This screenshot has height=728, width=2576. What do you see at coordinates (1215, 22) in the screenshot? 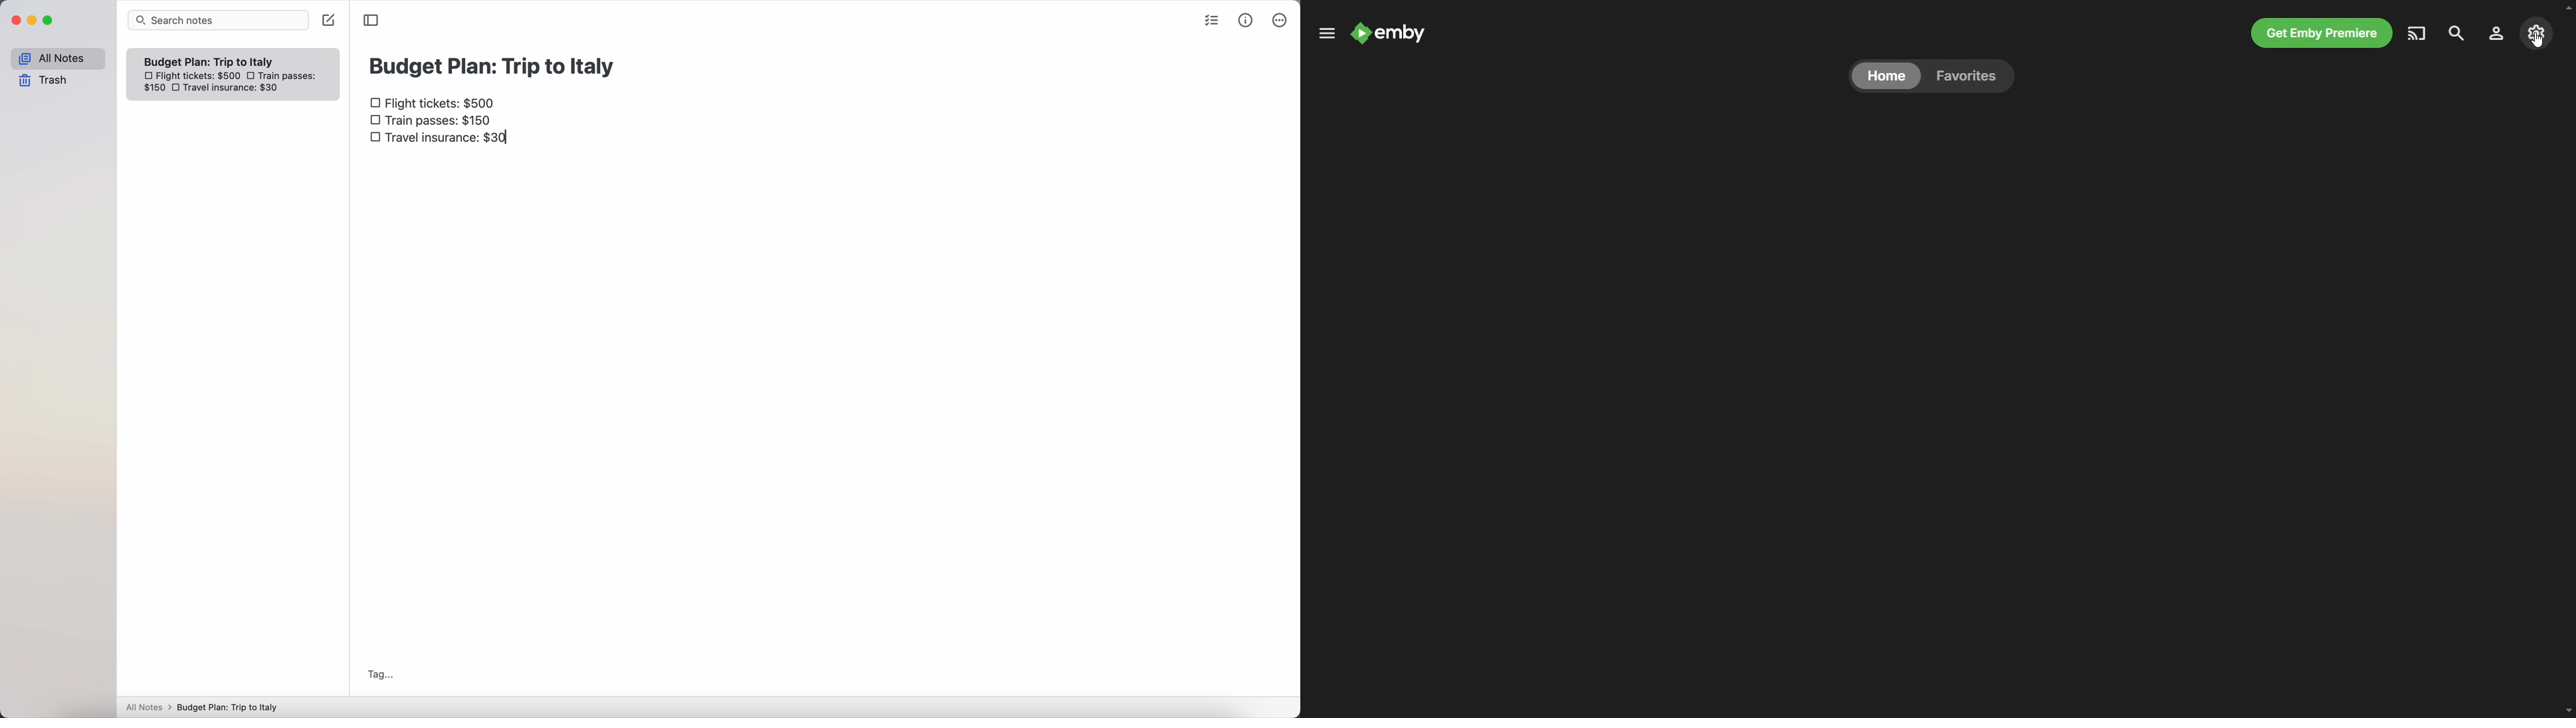
I see `check list` at bounding box center [1215, 22].